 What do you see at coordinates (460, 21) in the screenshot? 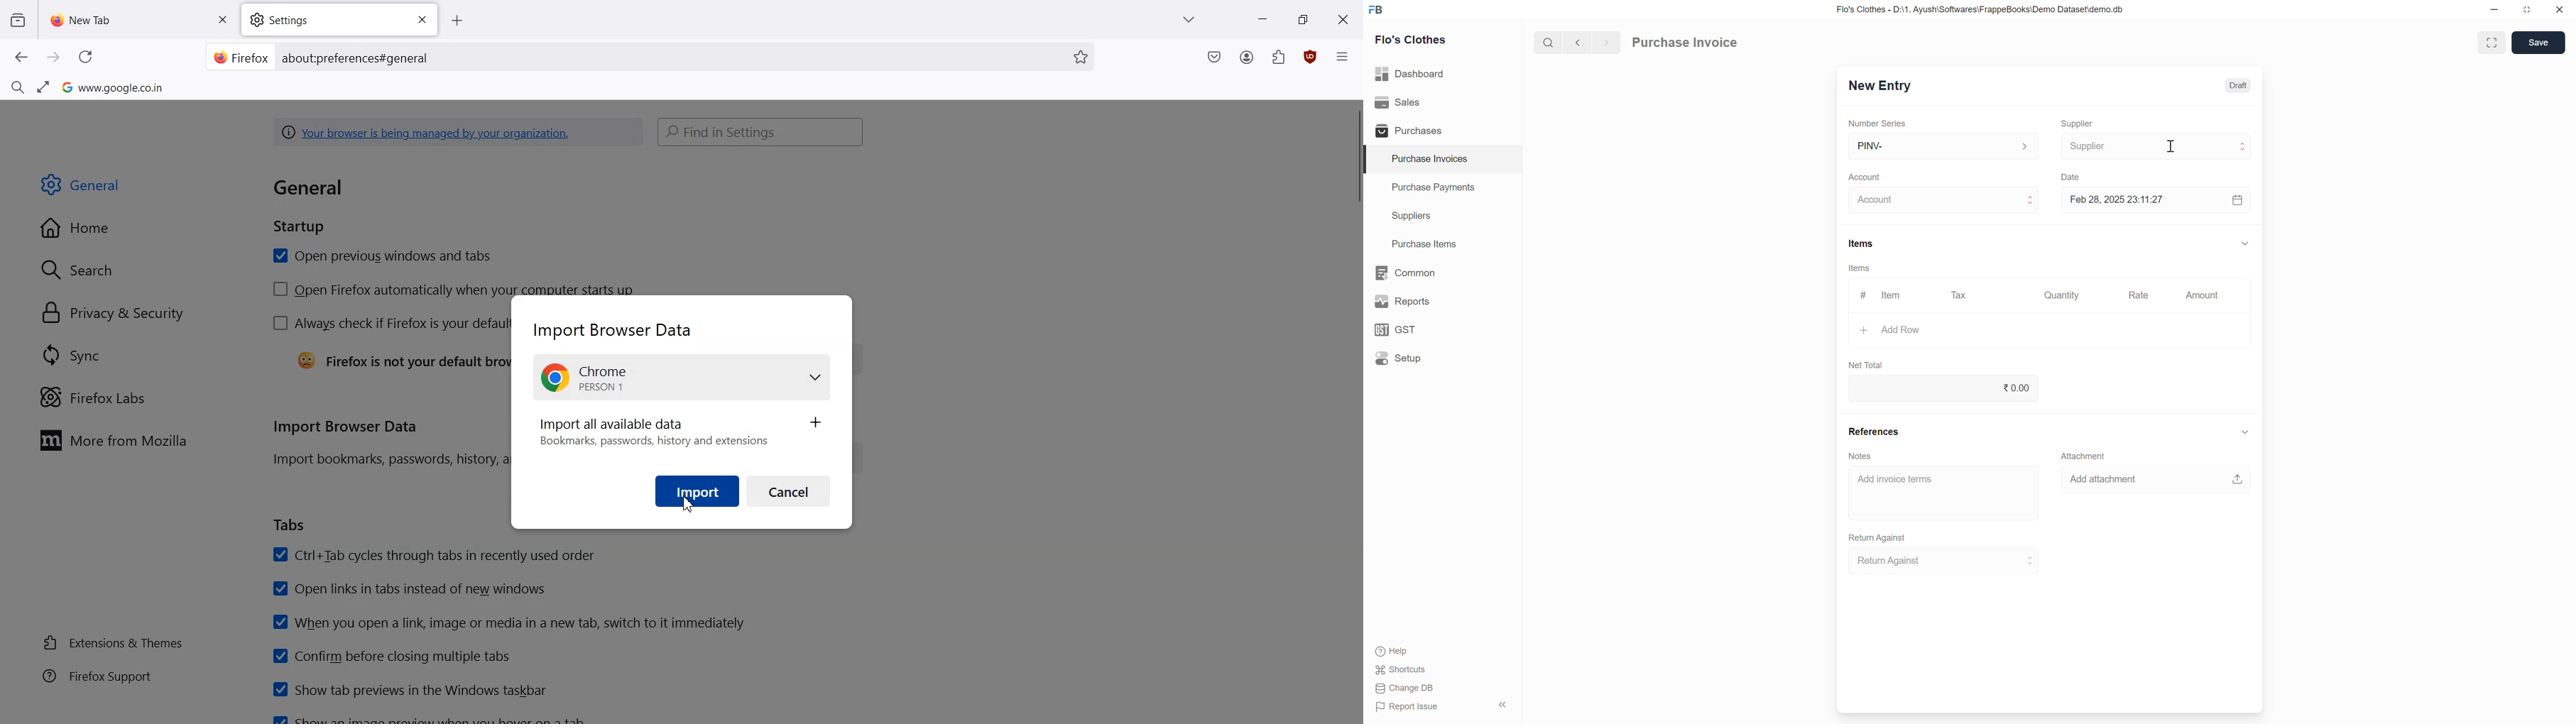
I see `Add new Tab` at bounding box center [460, 21].